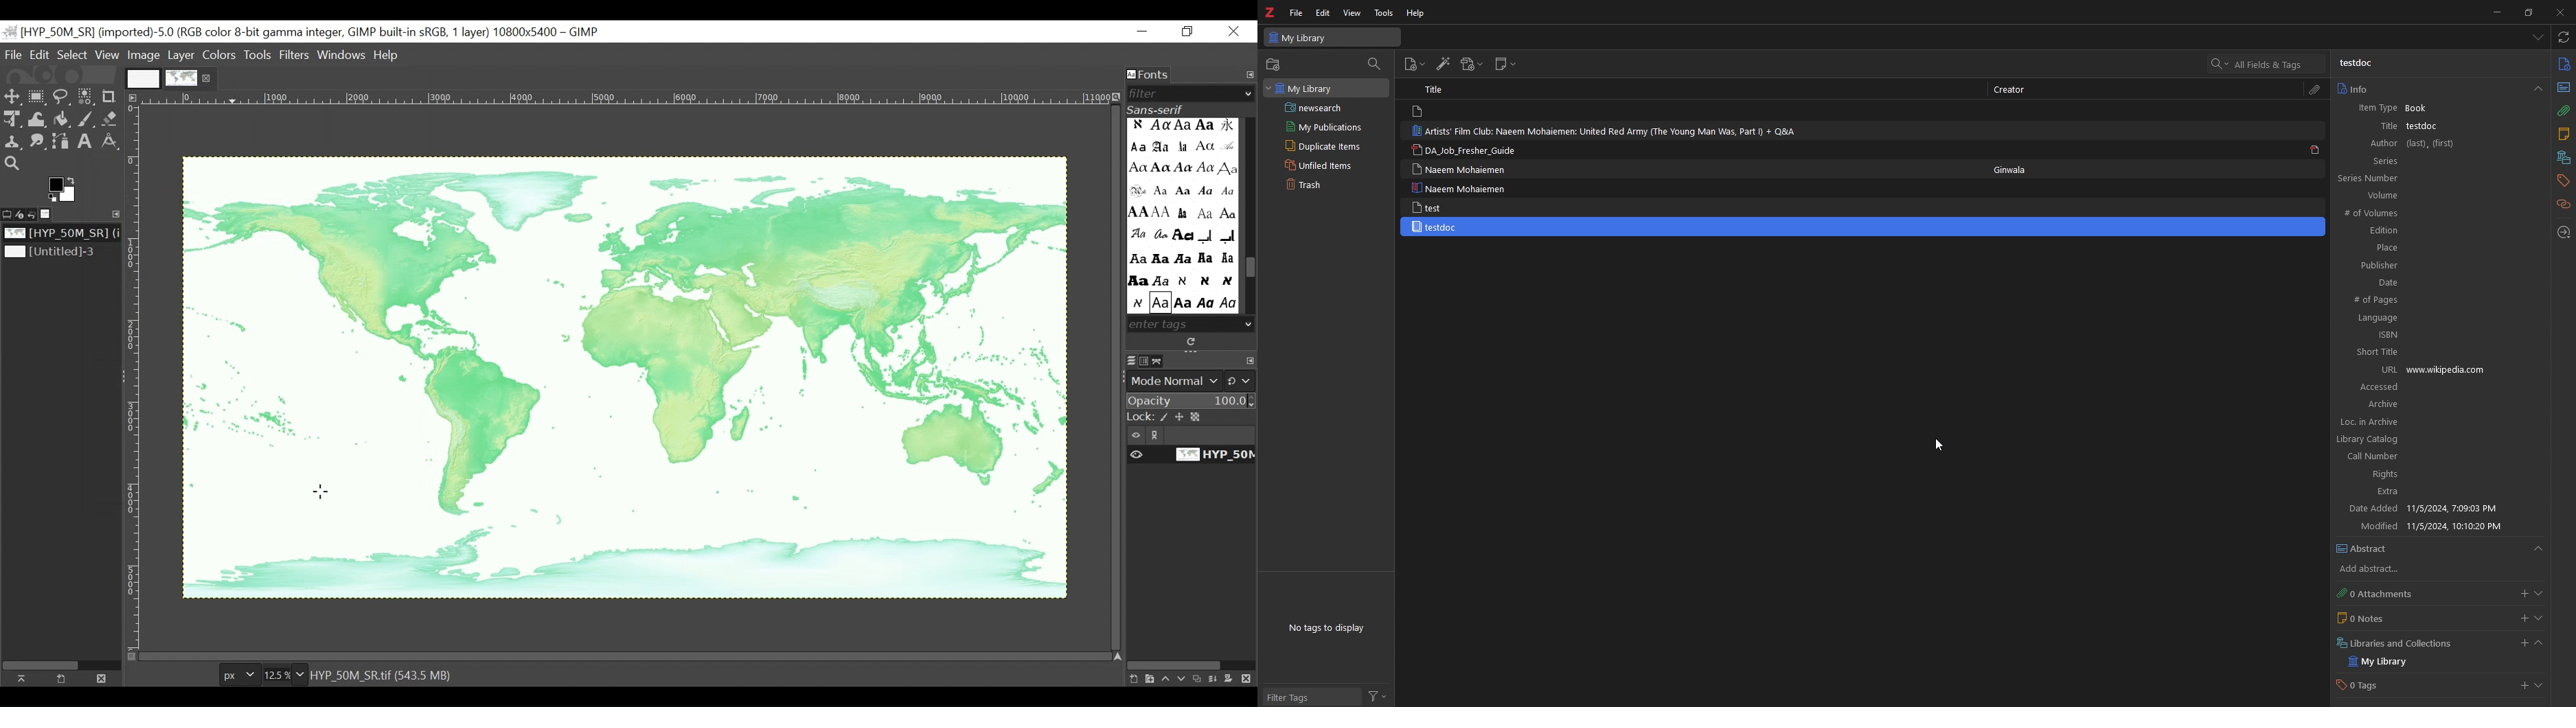 The width and height of the screenshot is (2576, 728). Describe the element at coordinates (72, 55) in the screenshot. I see `Select` at that location.